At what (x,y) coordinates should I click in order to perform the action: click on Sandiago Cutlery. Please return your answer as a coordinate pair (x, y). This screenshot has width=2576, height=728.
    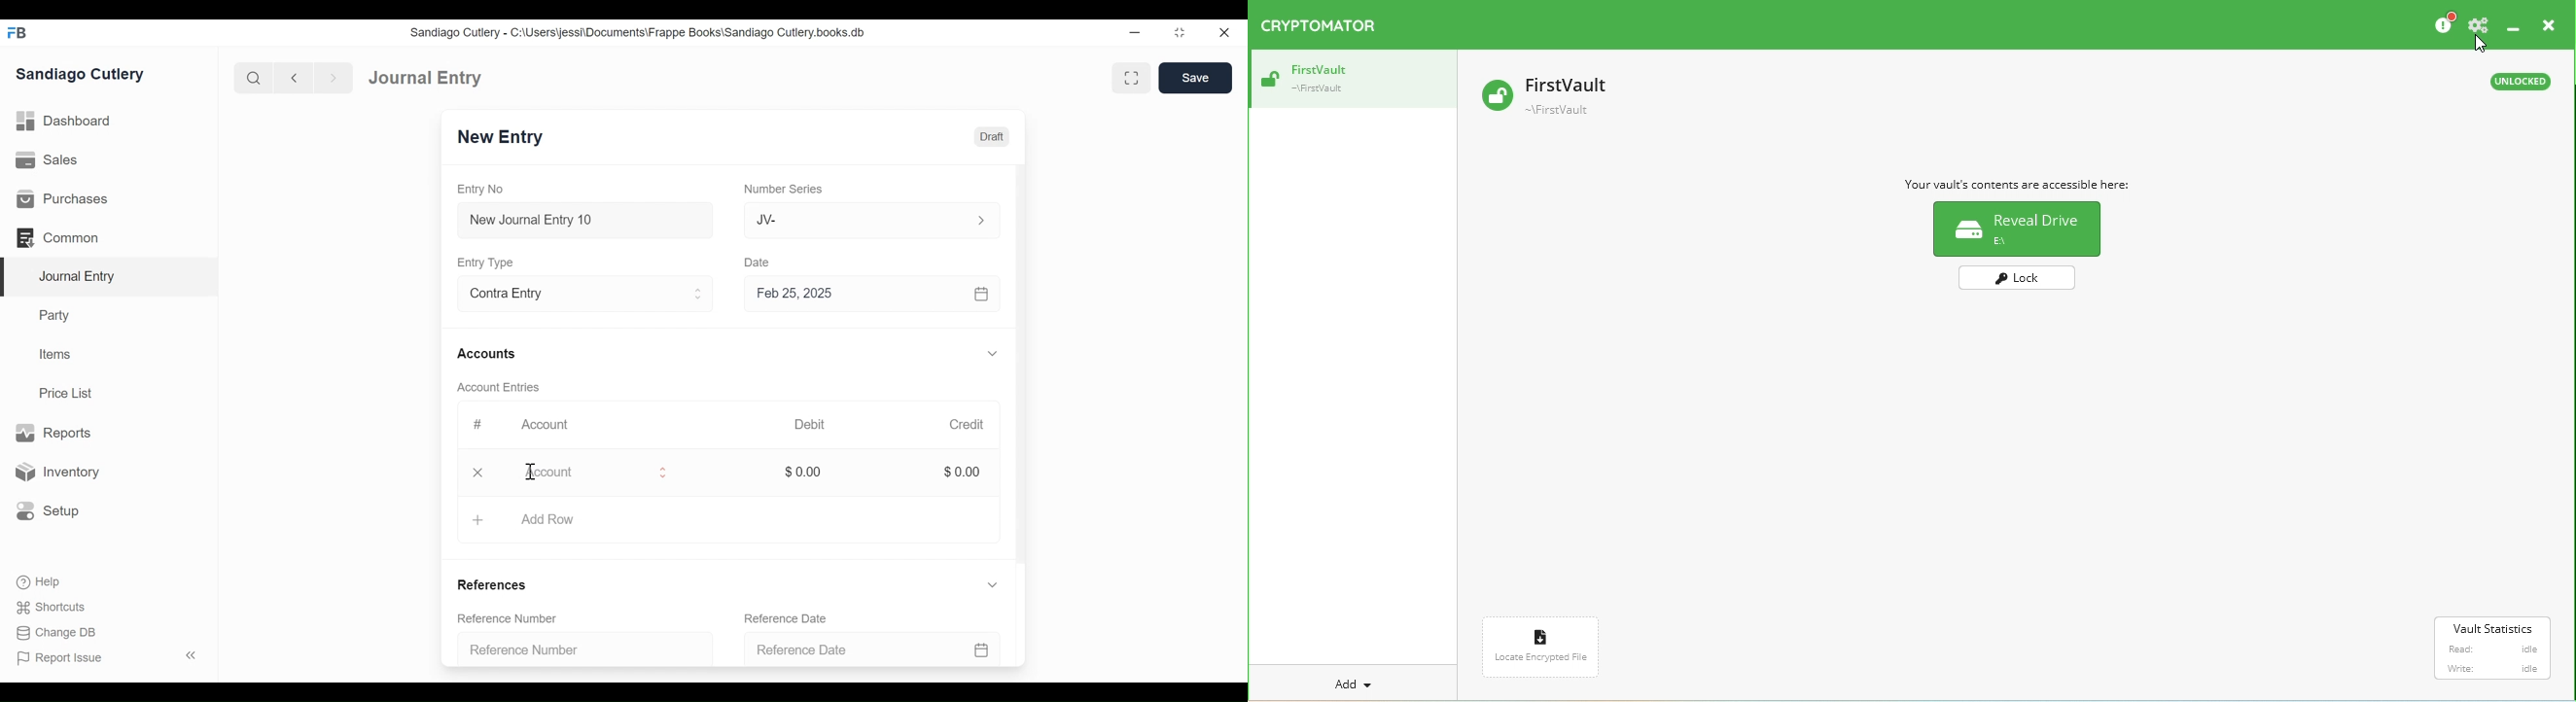
    Looking at the image, I should click on (81, 75).